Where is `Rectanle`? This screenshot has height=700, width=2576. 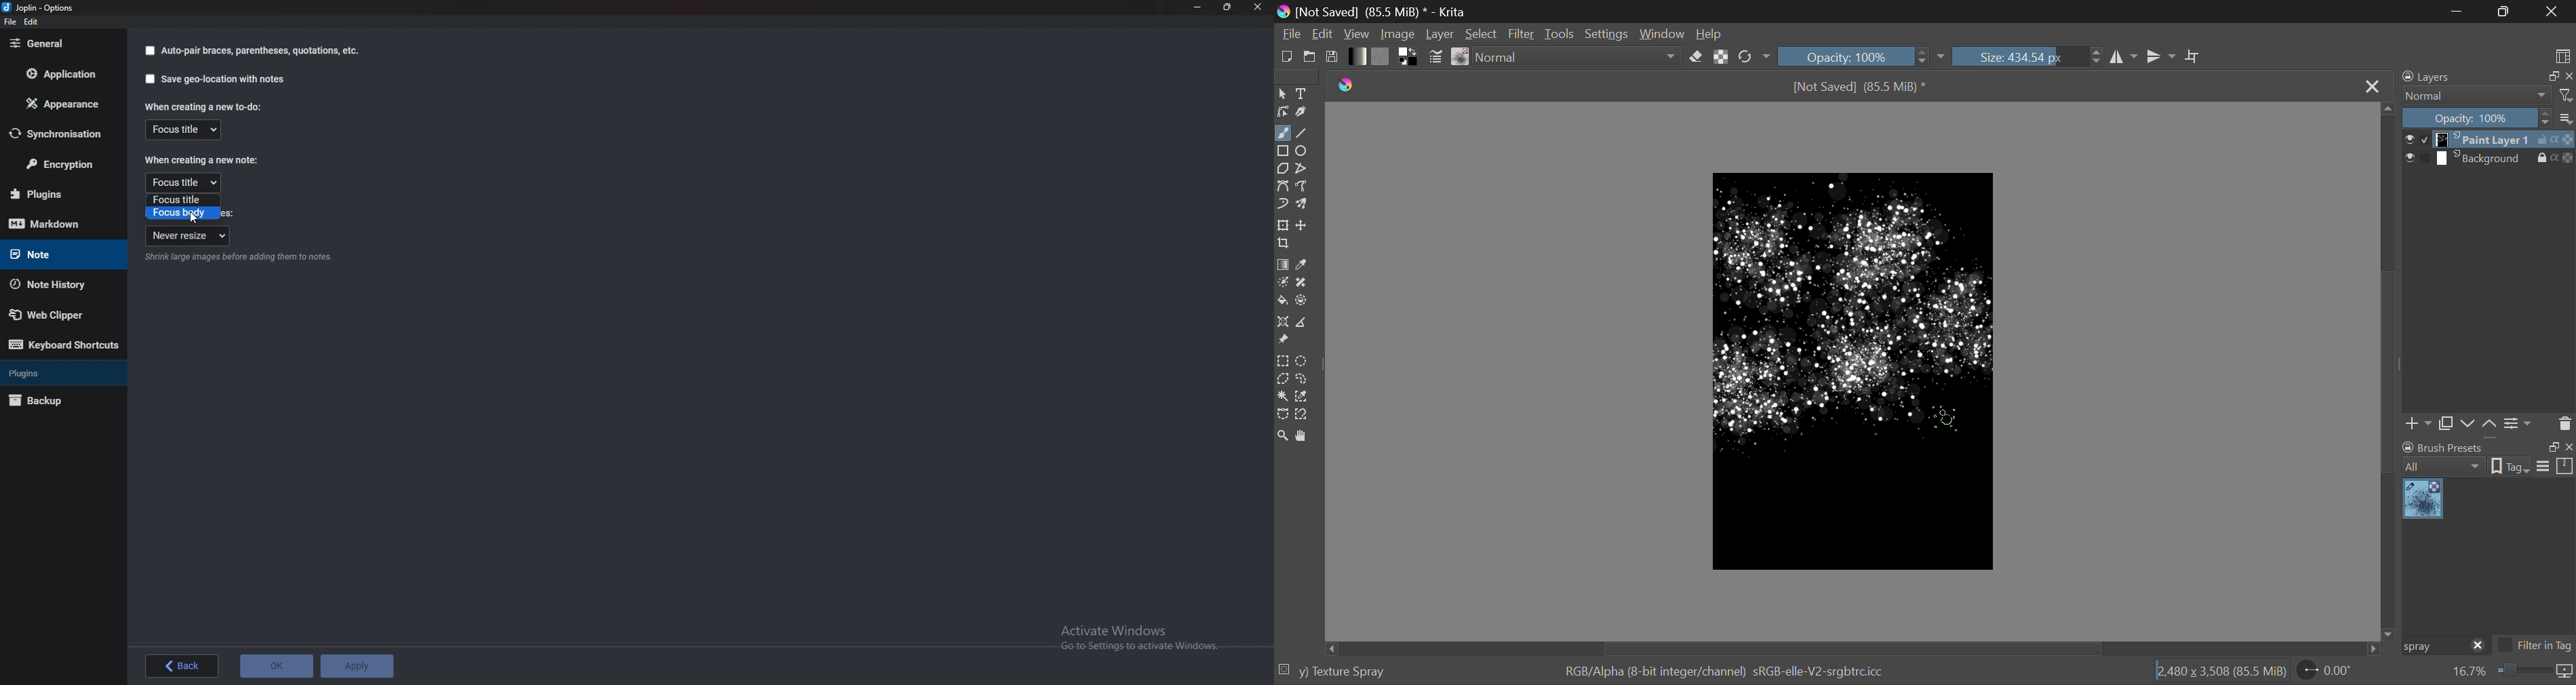
Rectanle is located at coordinates (1283, 152).